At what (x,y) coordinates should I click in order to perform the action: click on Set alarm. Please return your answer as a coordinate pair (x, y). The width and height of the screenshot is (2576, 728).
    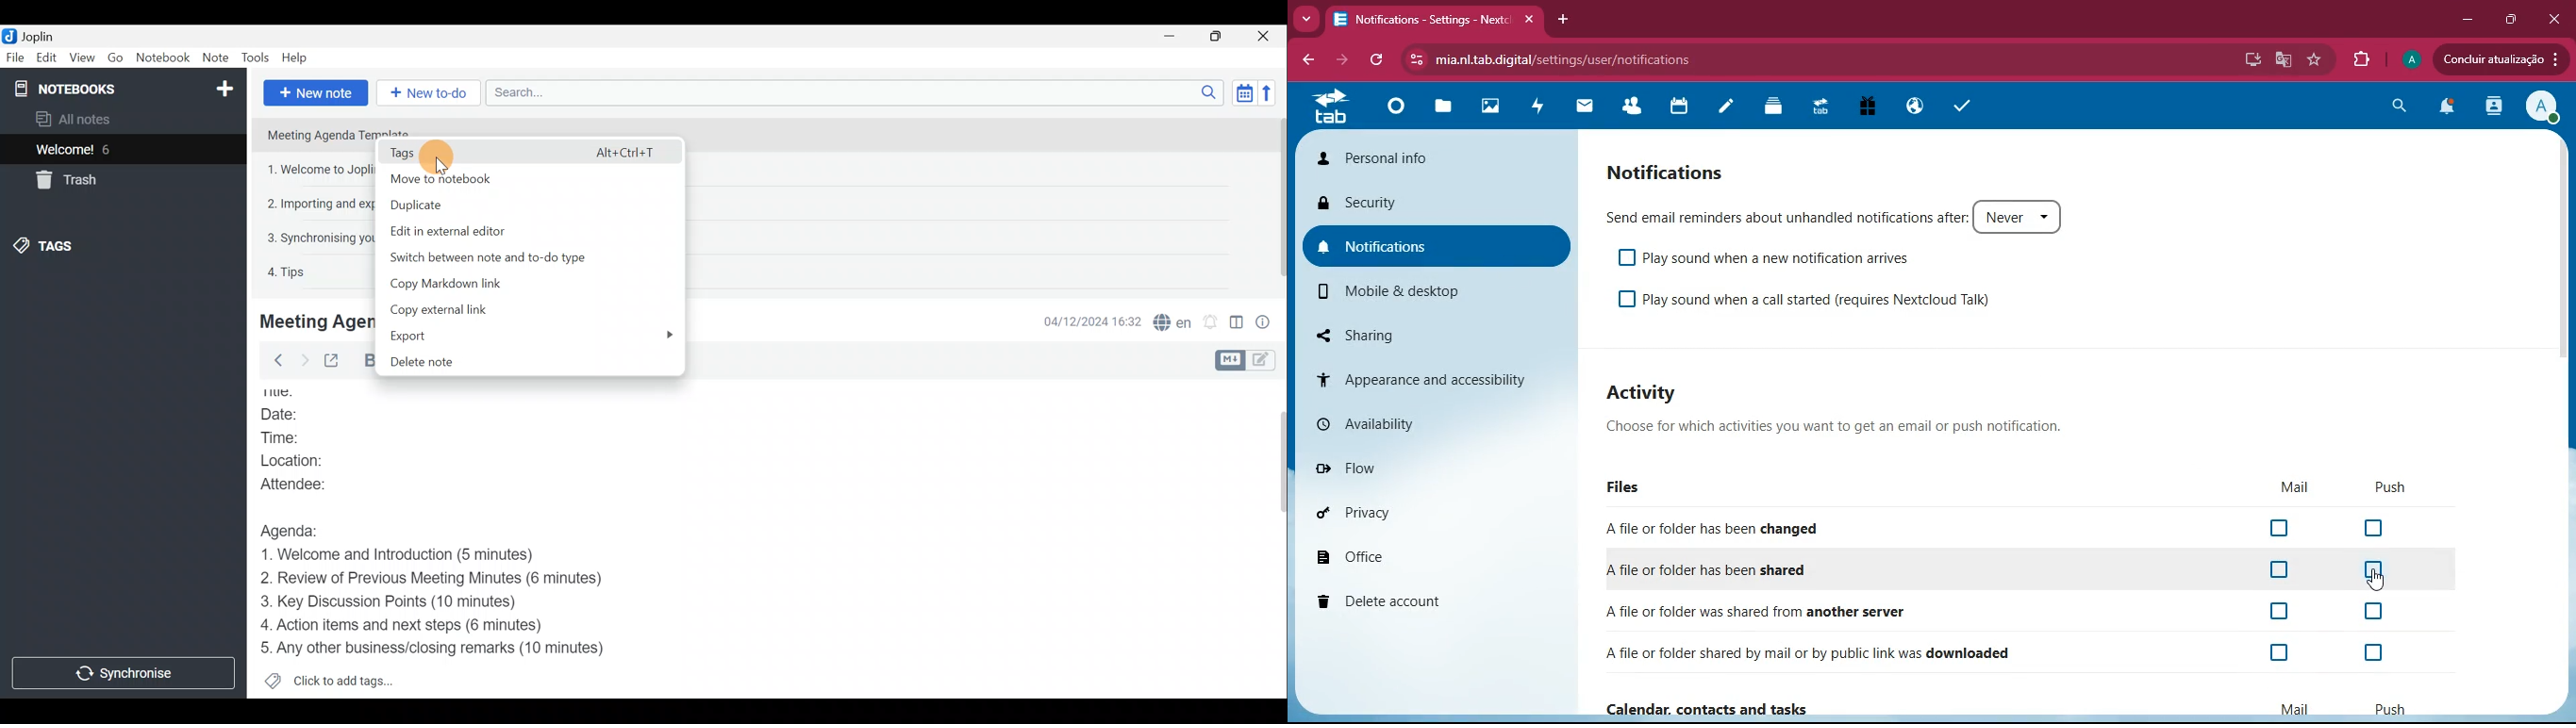
    Looking at the image, I should click on (1212, 322).